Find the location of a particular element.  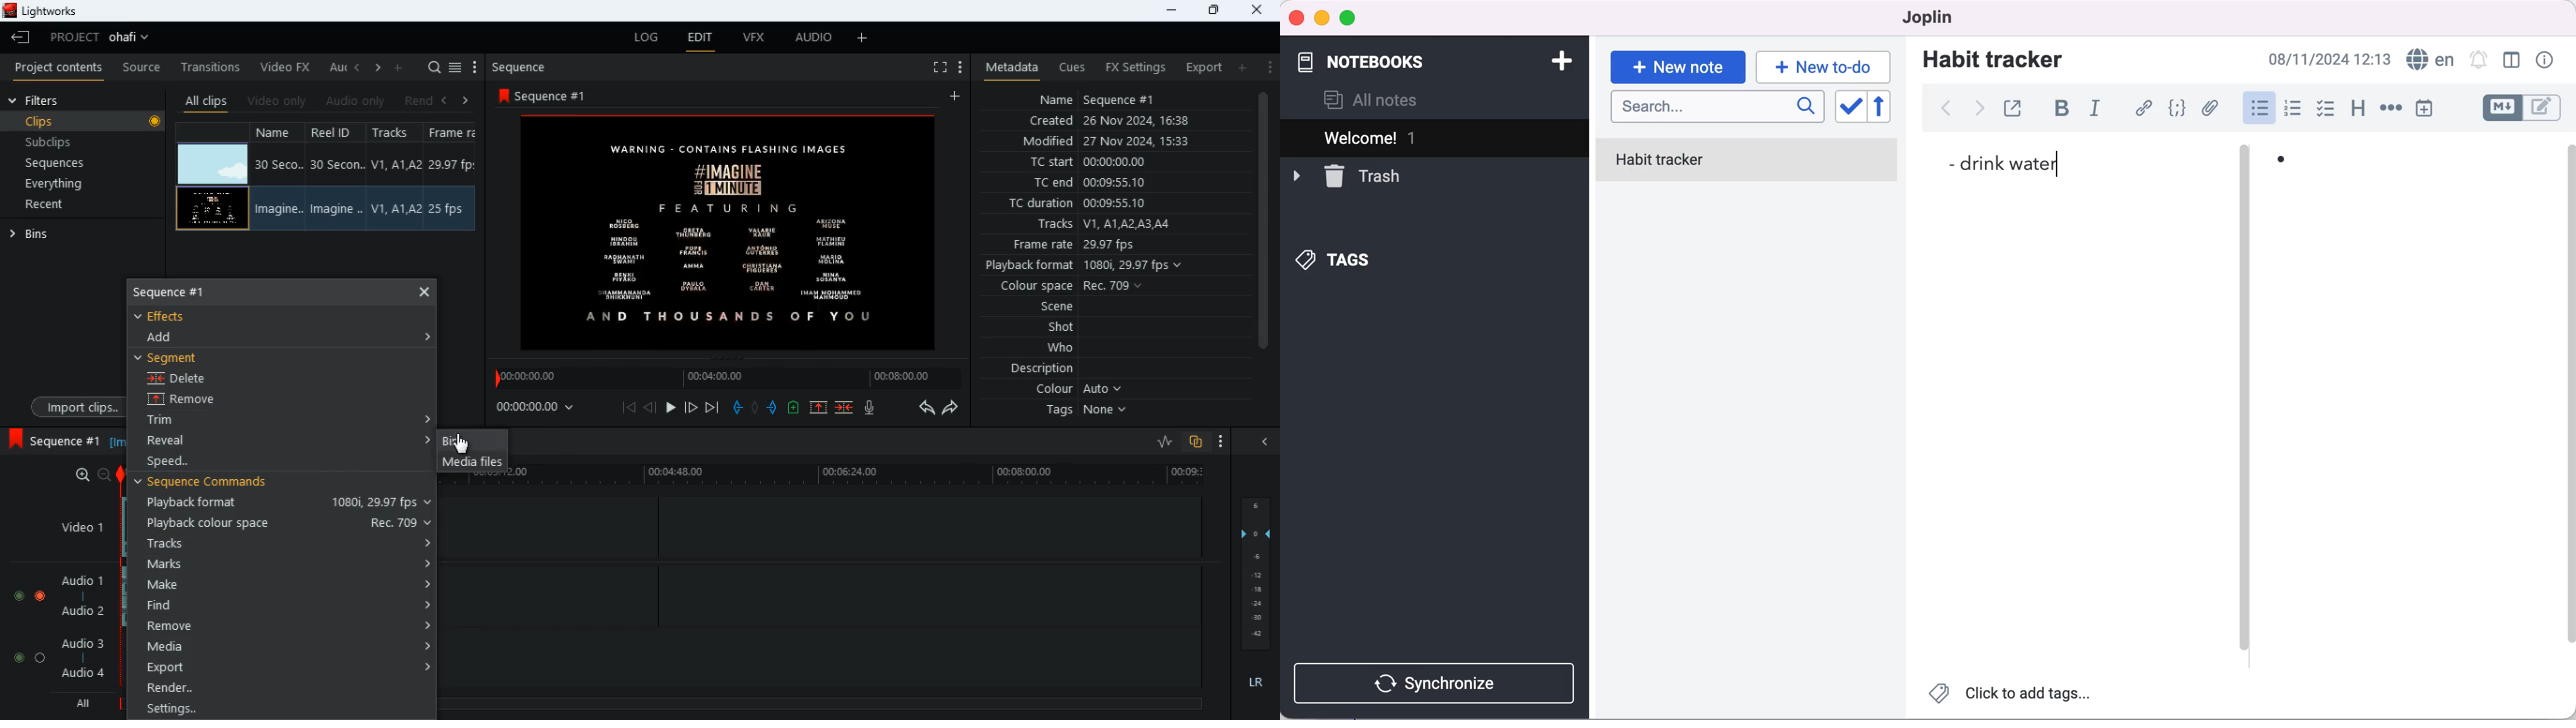

reveal is located at coordinates (174, 440).